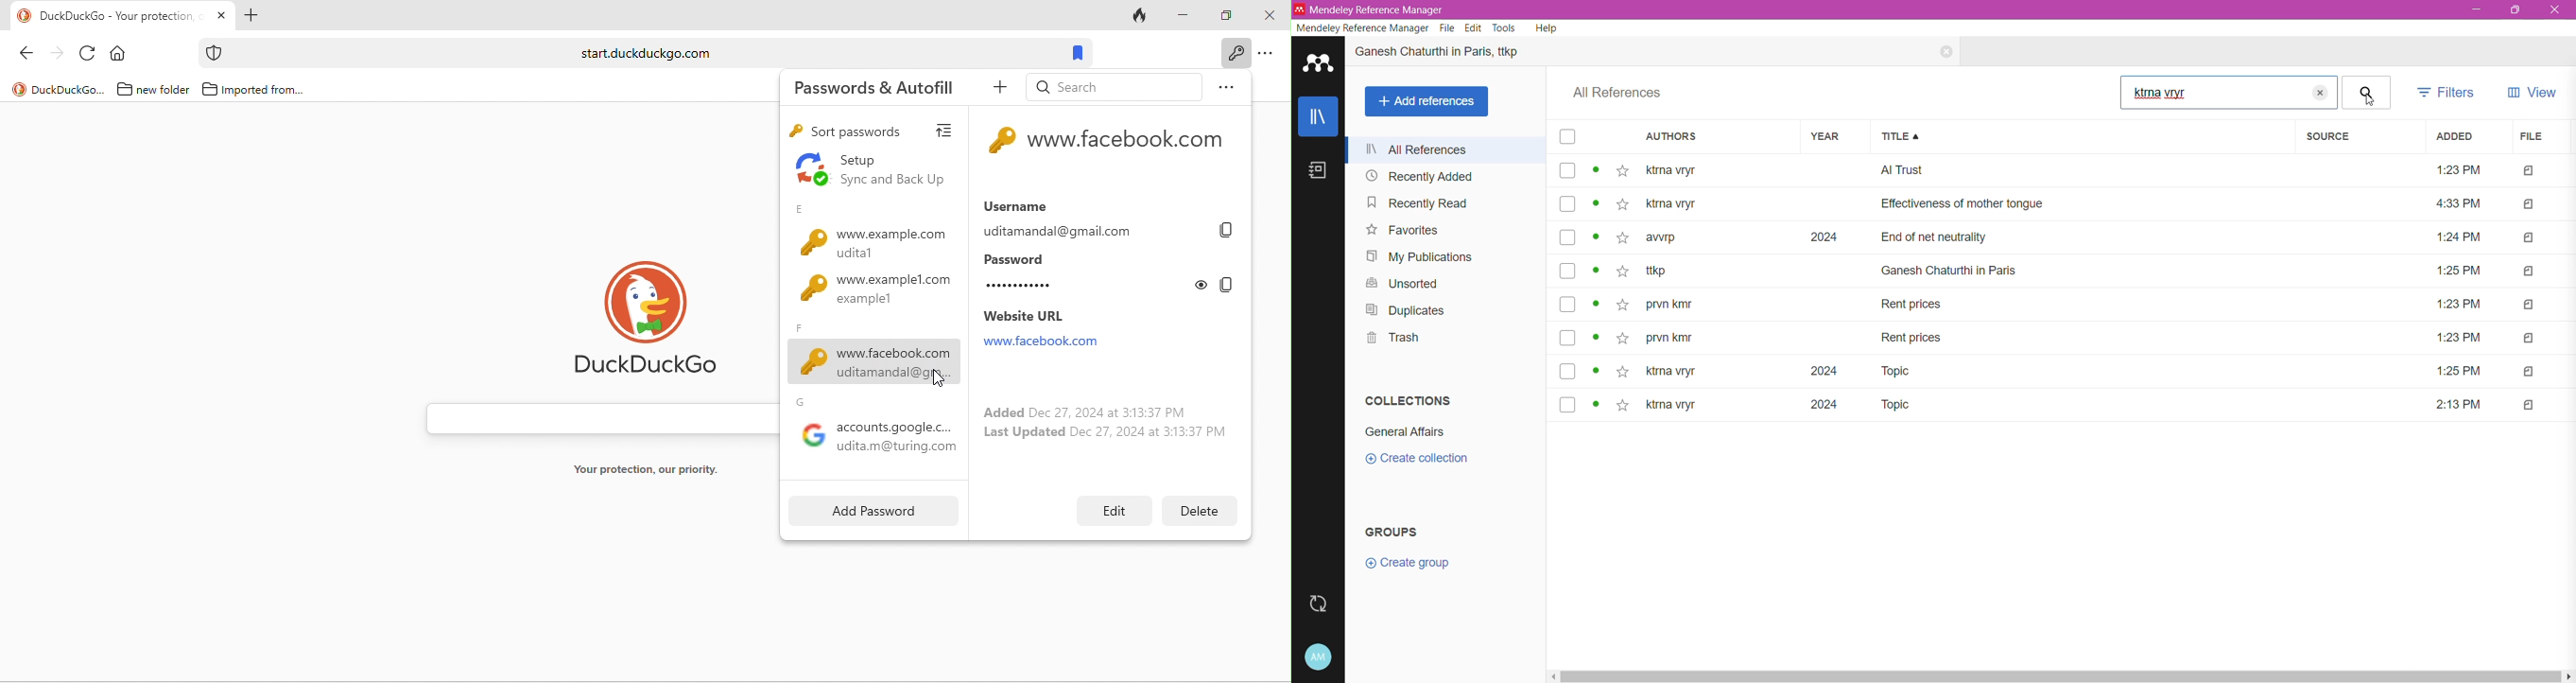  I want to click on Duplicates, so click(1404, 311).